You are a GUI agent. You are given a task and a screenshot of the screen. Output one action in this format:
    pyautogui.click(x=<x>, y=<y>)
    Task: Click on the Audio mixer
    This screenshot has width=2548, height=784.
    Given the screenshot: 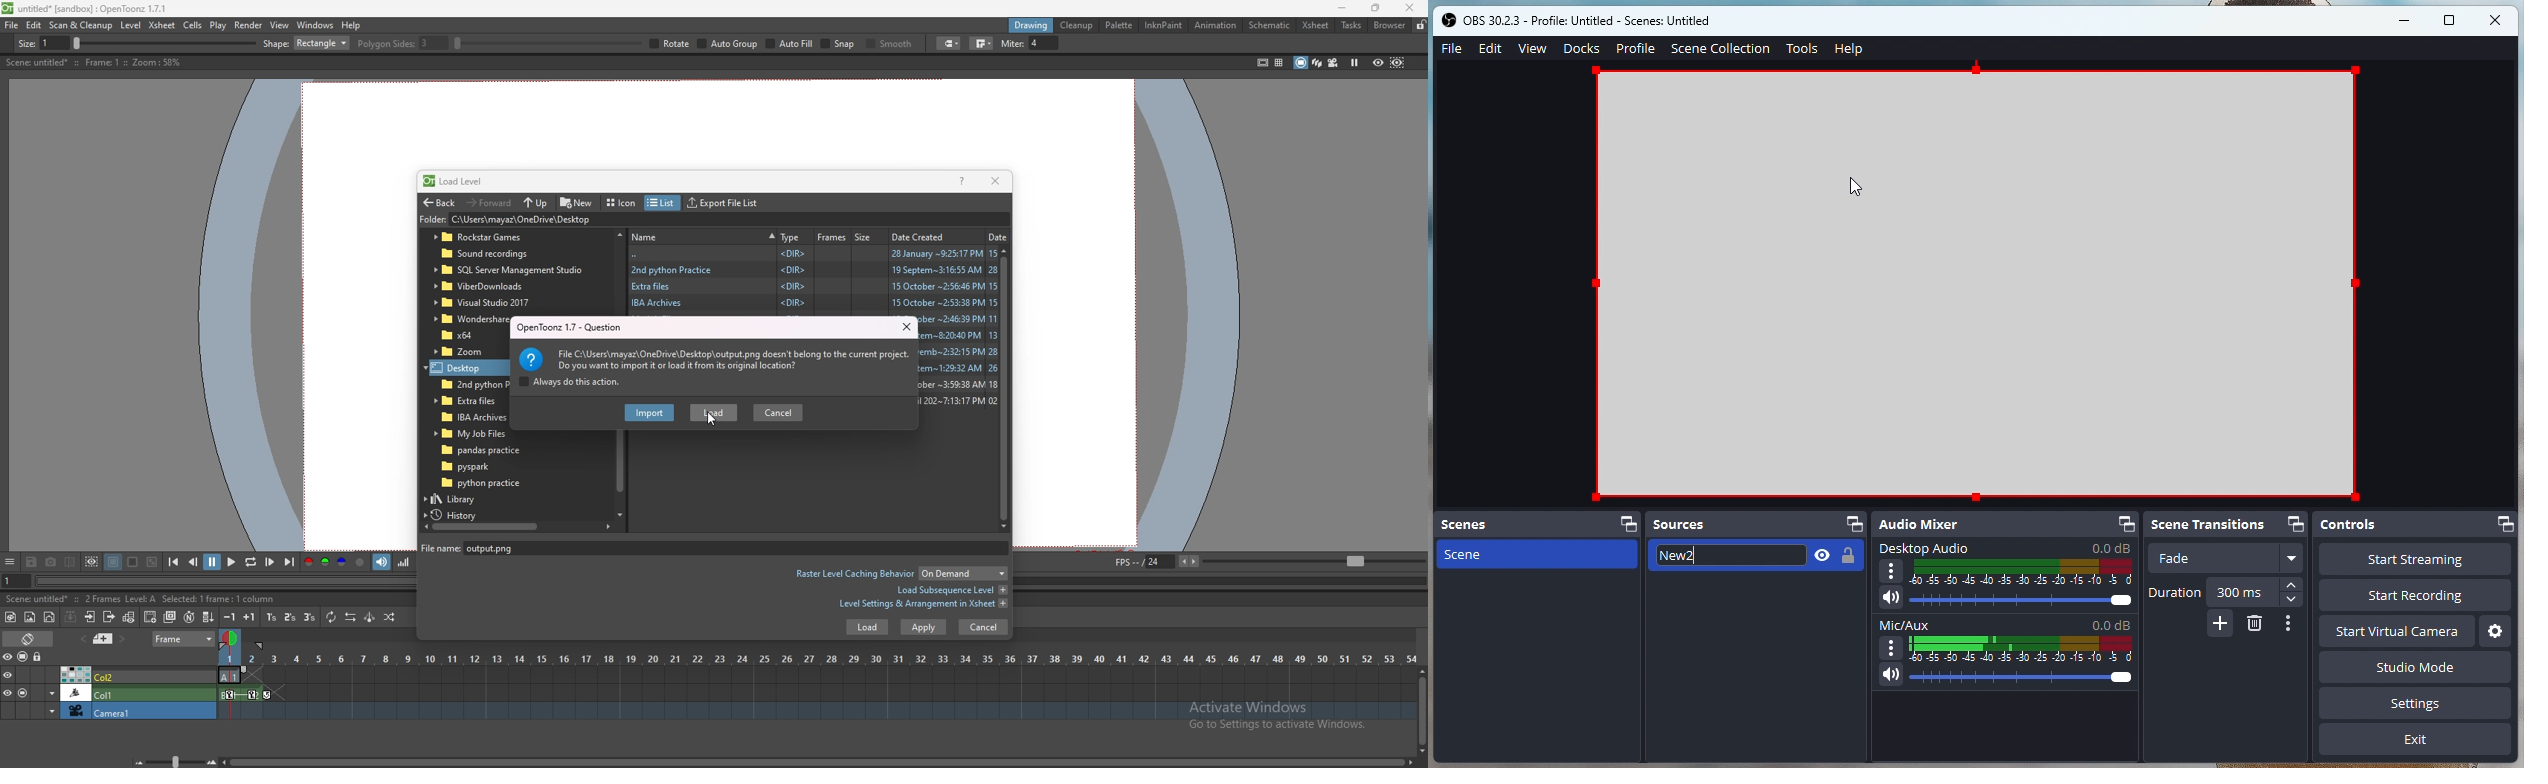 What is the action you would take?
    pyautogui.click(x=2006, y=525)
    